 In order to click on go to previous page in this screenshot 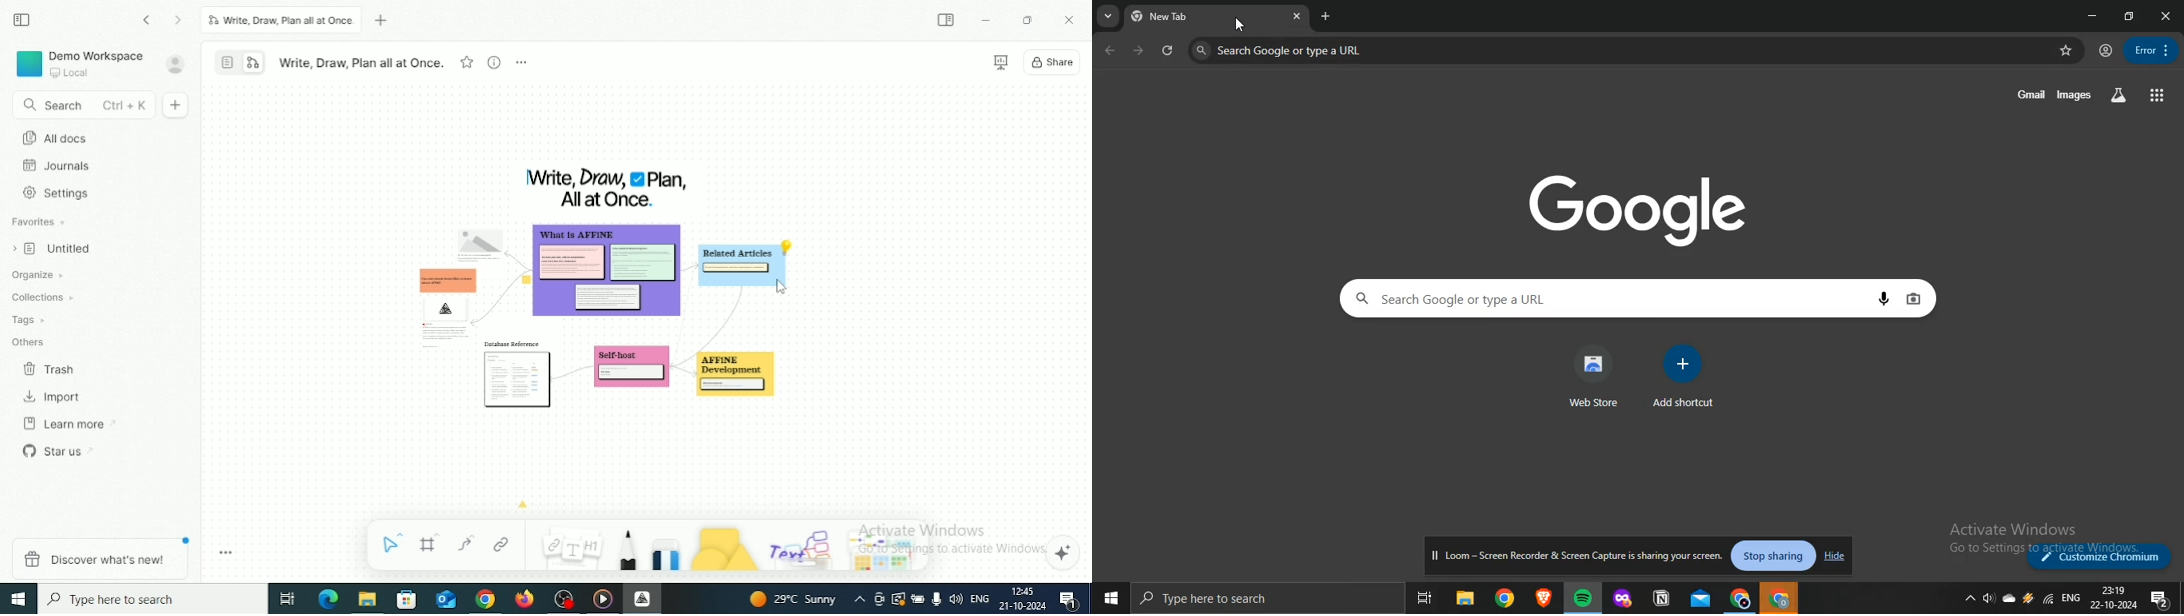, I will do `click(1111, 51)`.